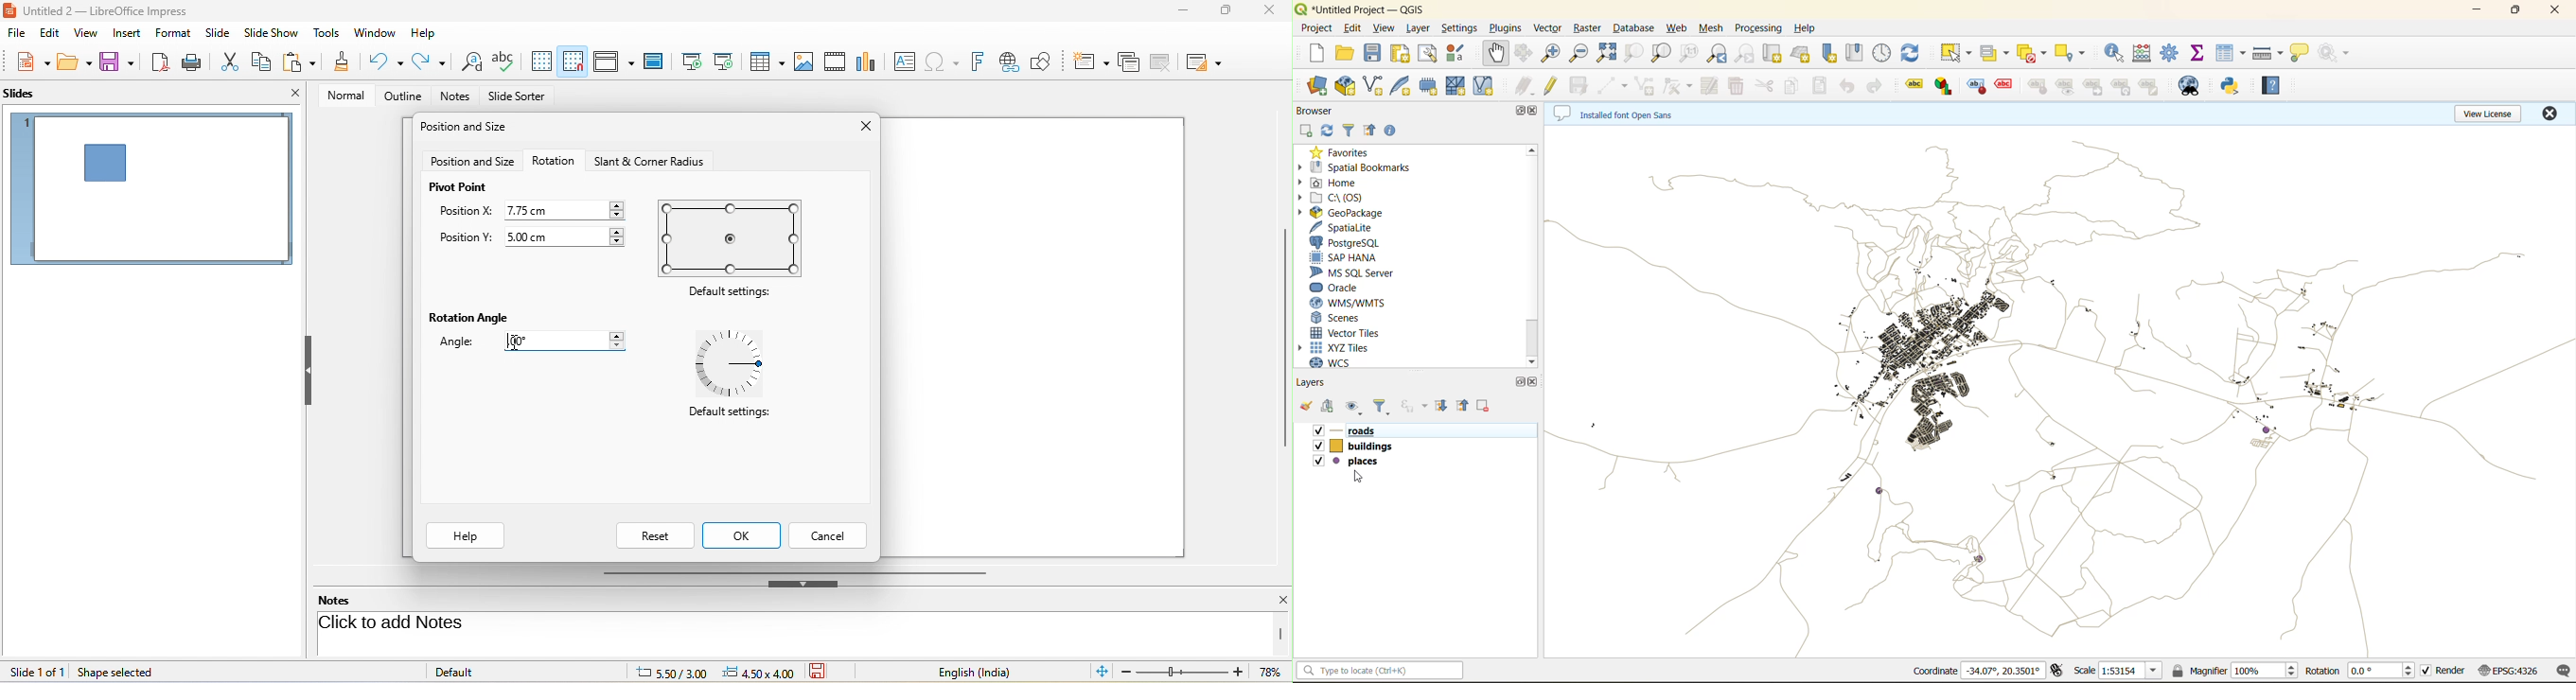 The width and height of the screenshot is (2576, 700). Describe the element at coordinates (1316, 29) in the screenshot. I see `project` at that location.